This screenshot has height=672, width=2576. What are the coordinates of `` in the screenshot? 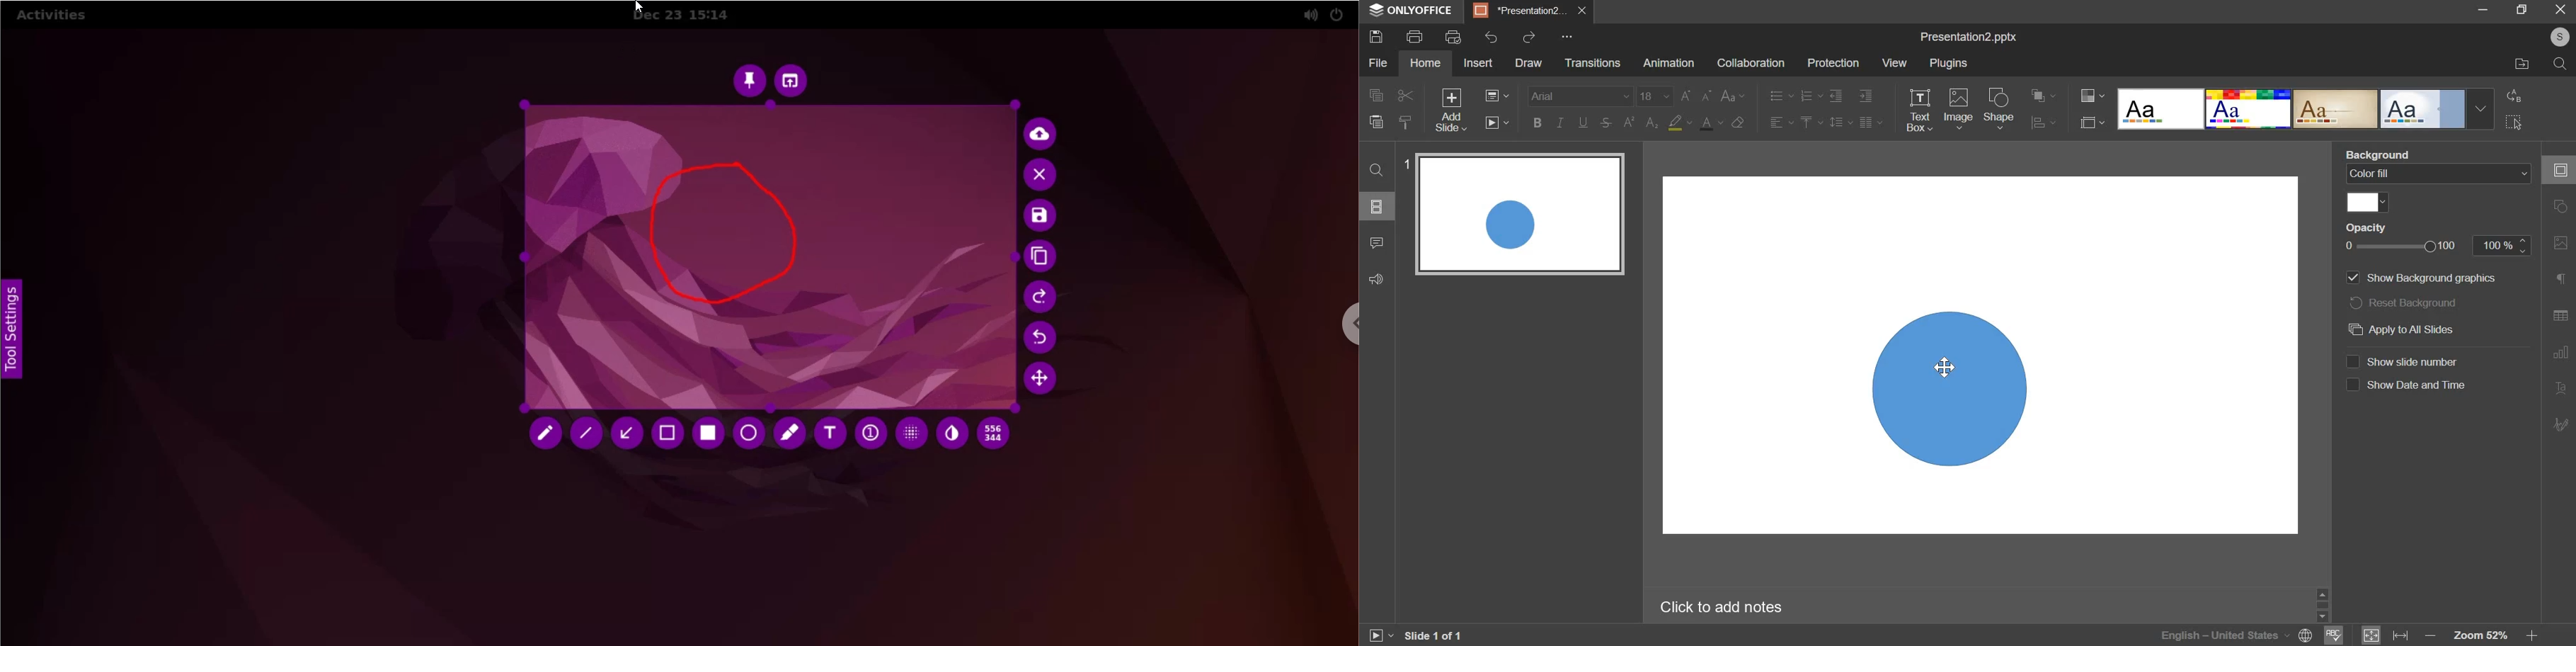 It's located at (2326, 613).